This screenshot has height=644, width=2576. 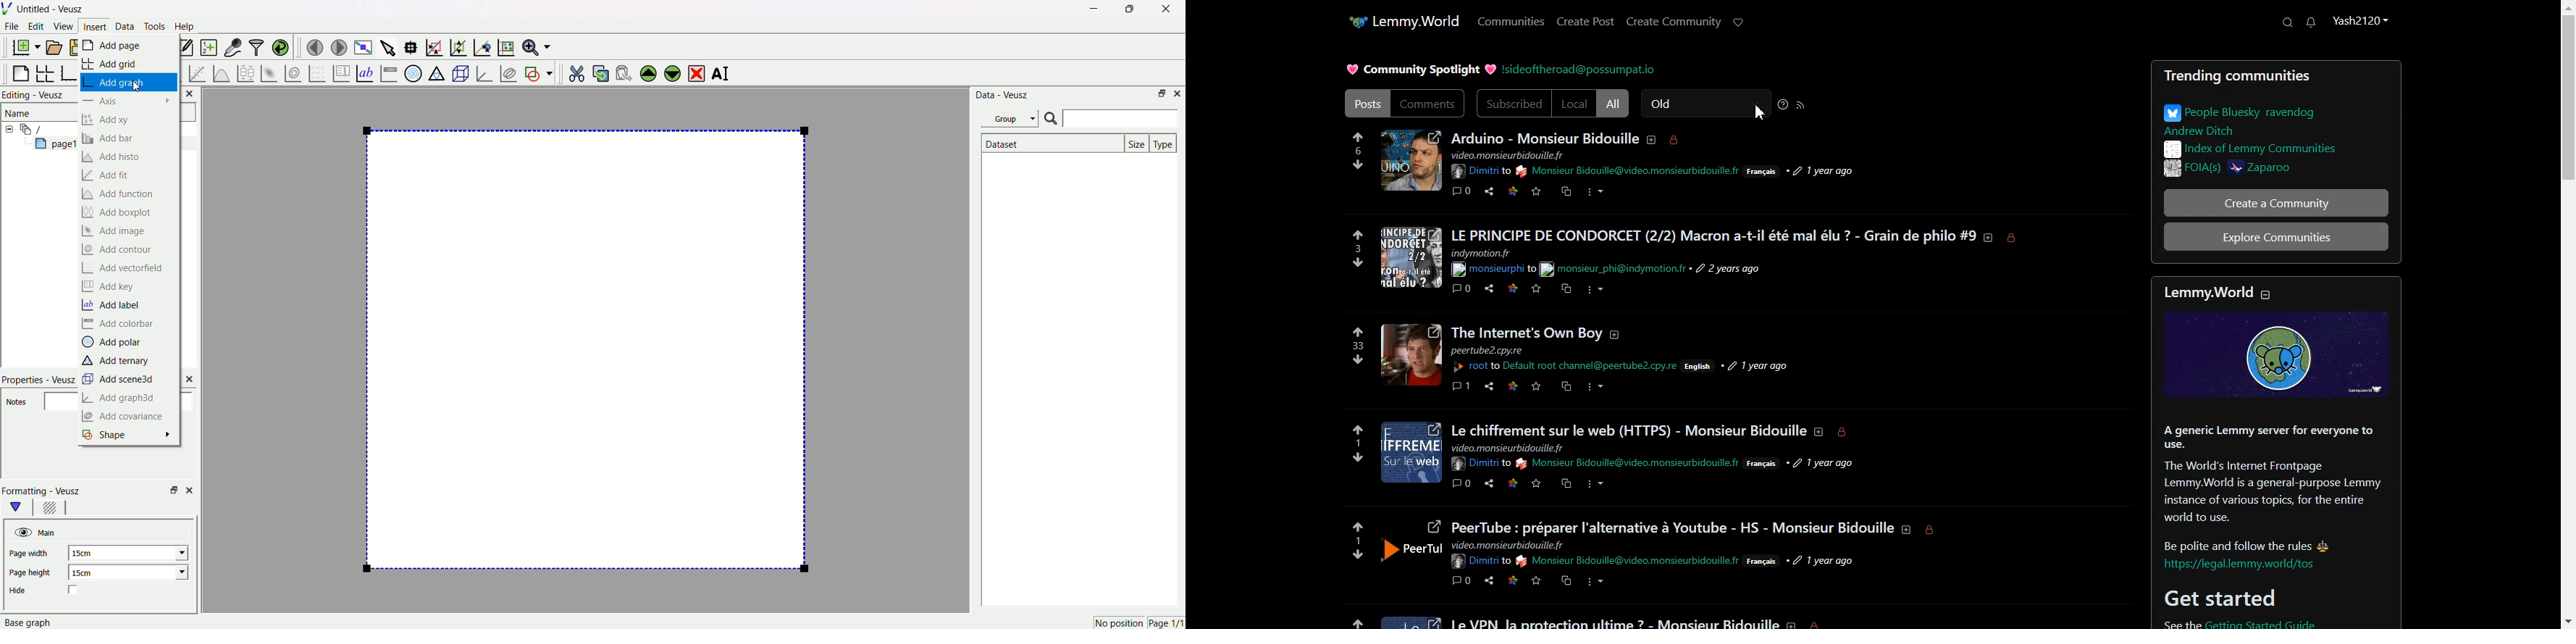 What do you see at coordinates (1565, 289) in the screenshot?
I see `copy` at bounding box center [1565, 289].